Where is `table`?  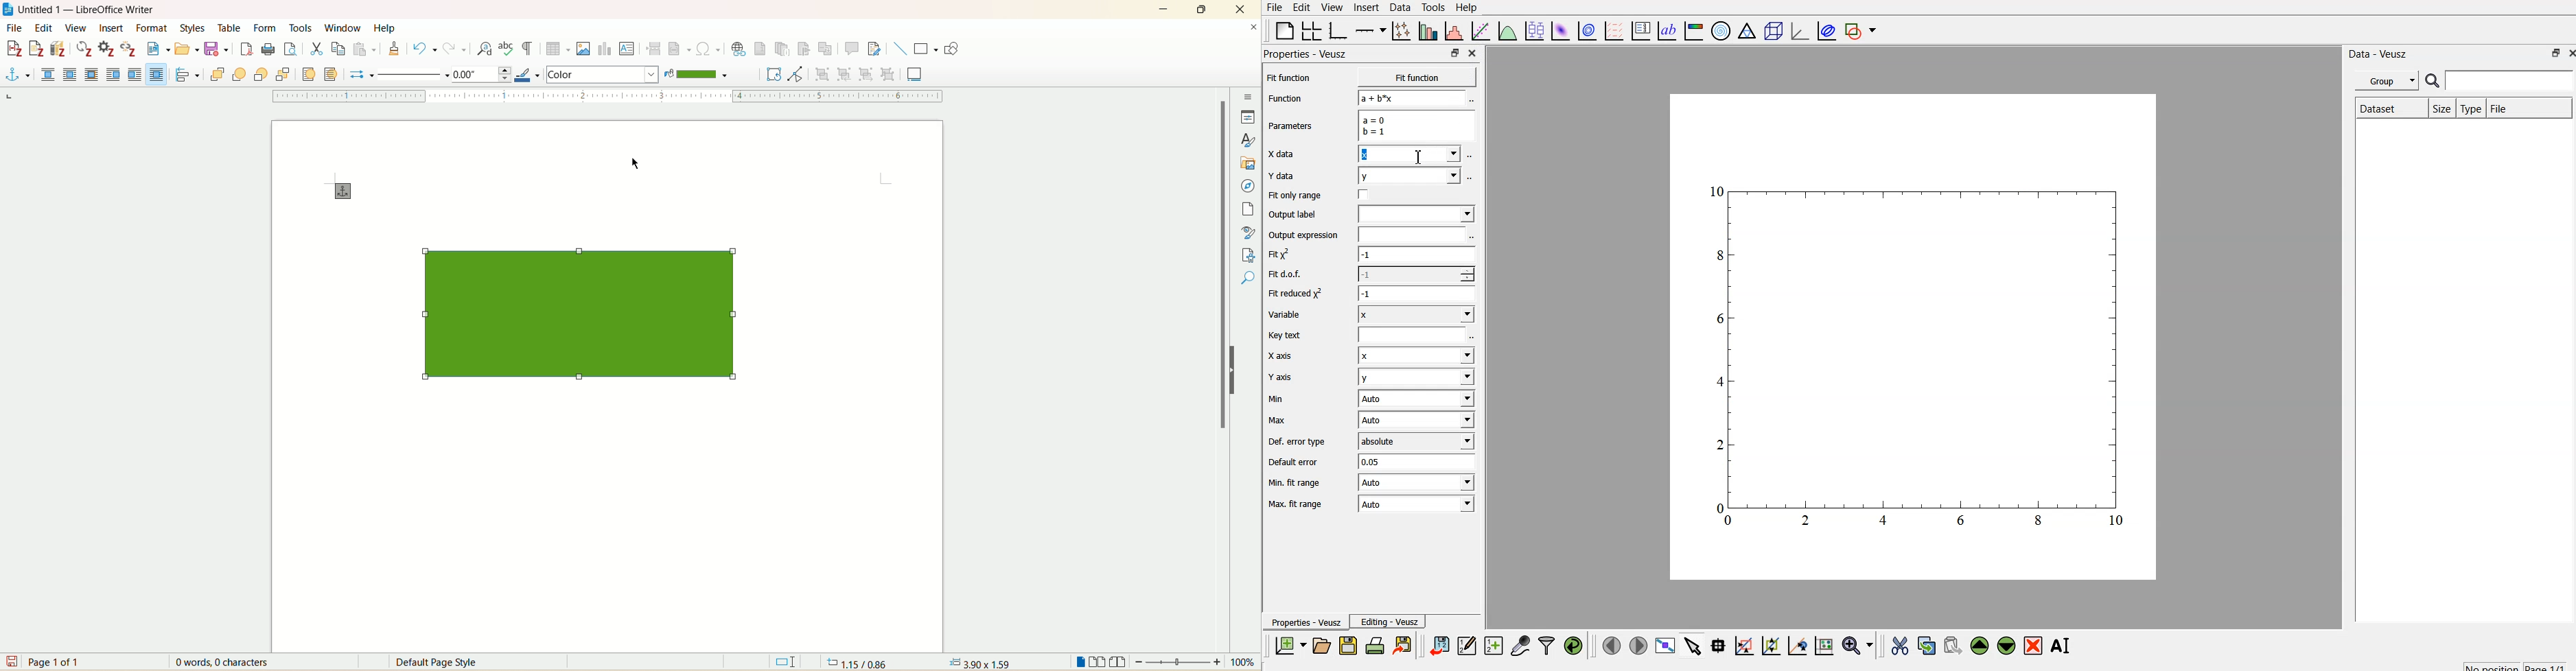 table is located at coordinates (230, 27).